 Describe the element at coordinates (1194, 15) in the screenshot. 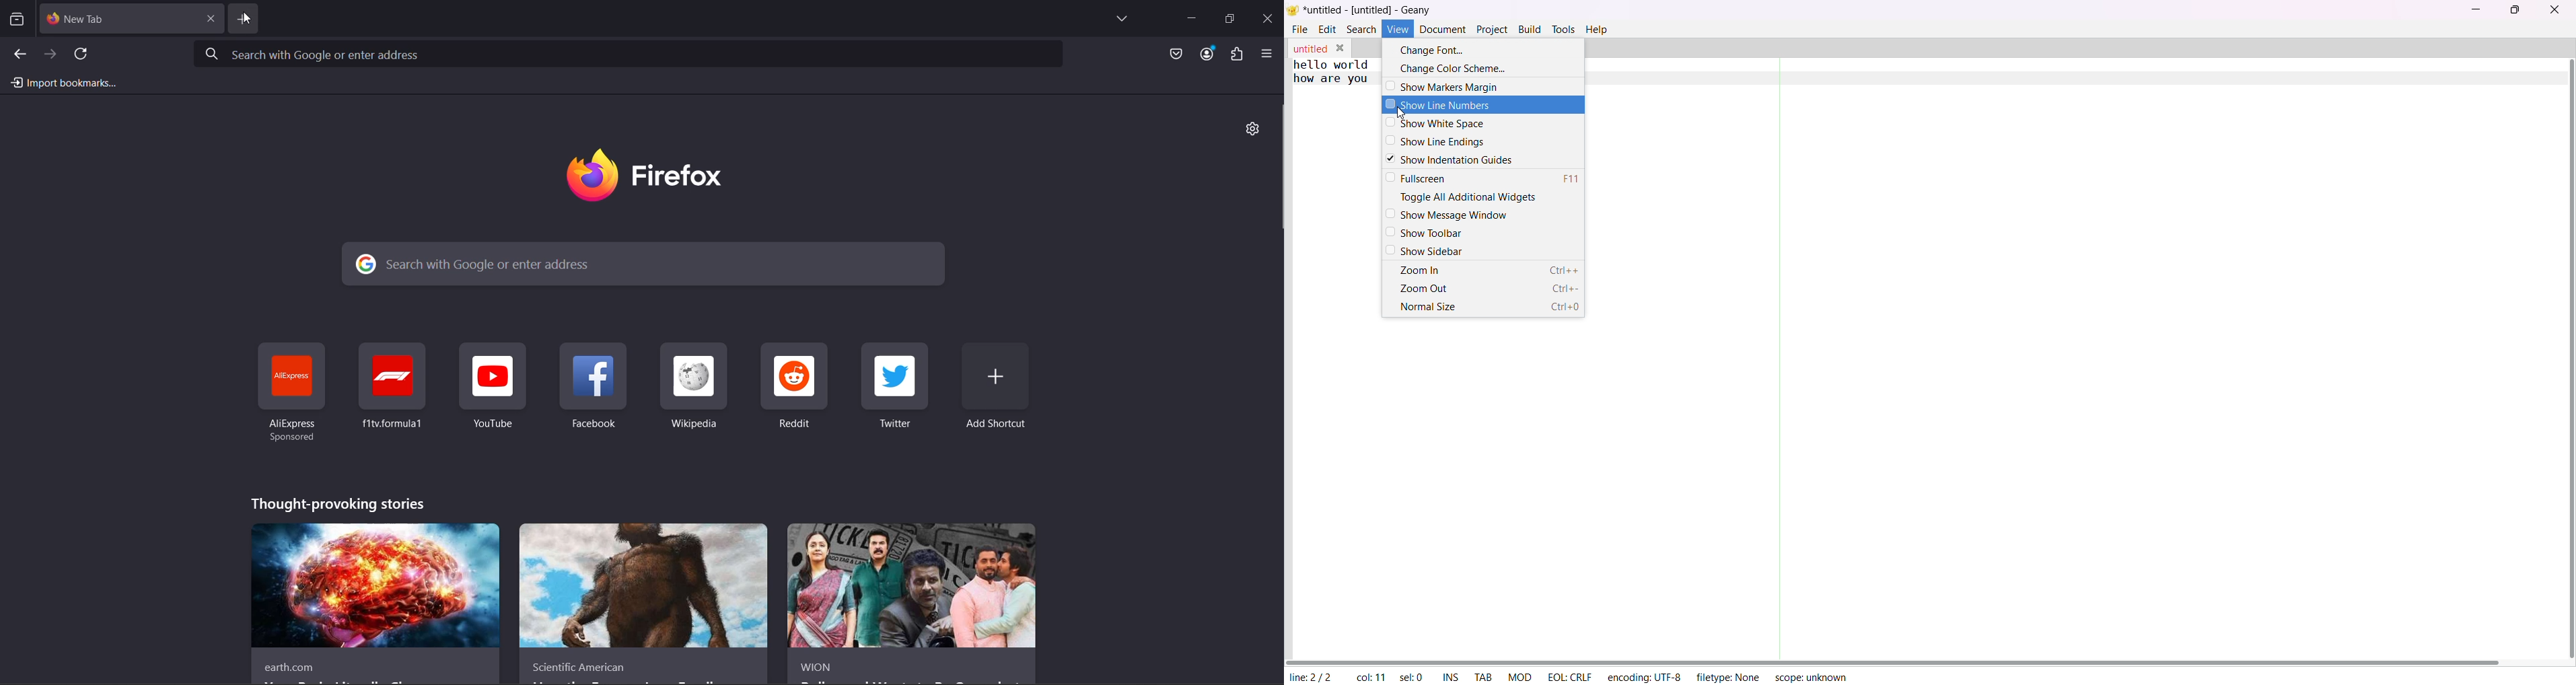

I see `minimize` at that location.